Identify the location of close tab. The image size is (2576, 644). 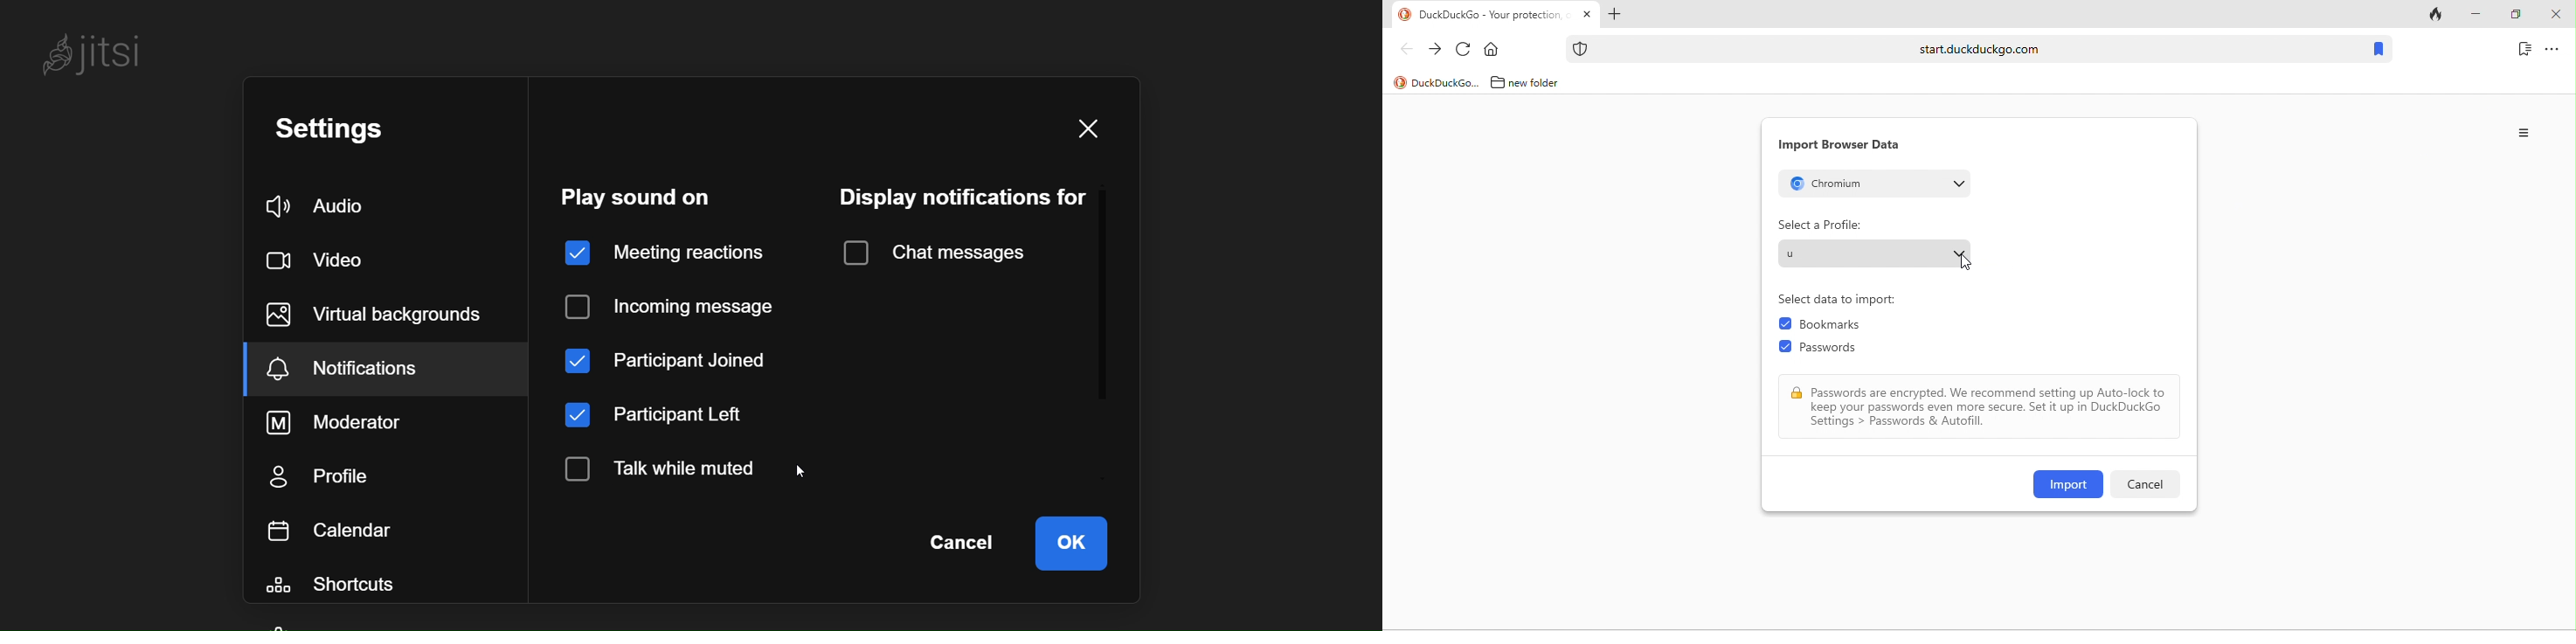
(1587, 15).